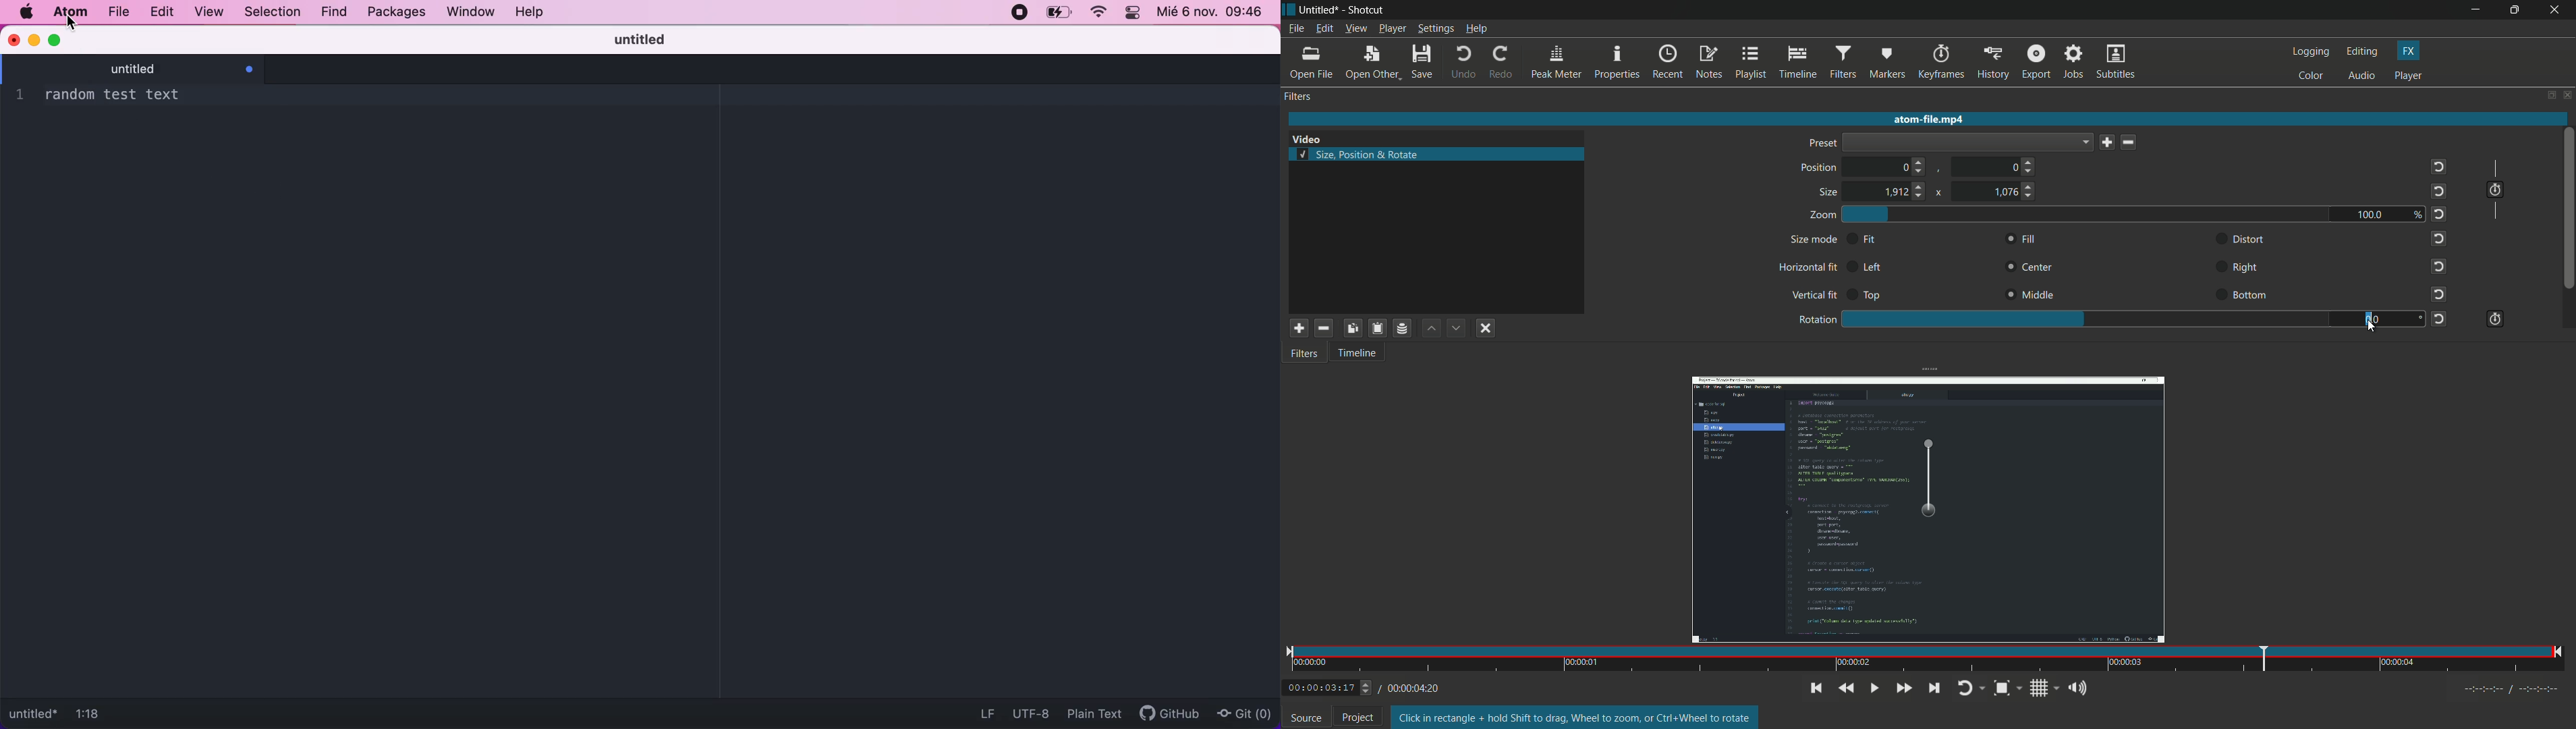  Describe the element at coordinates (1322, 30) in the screenshot. I see `edit menu` at that location.